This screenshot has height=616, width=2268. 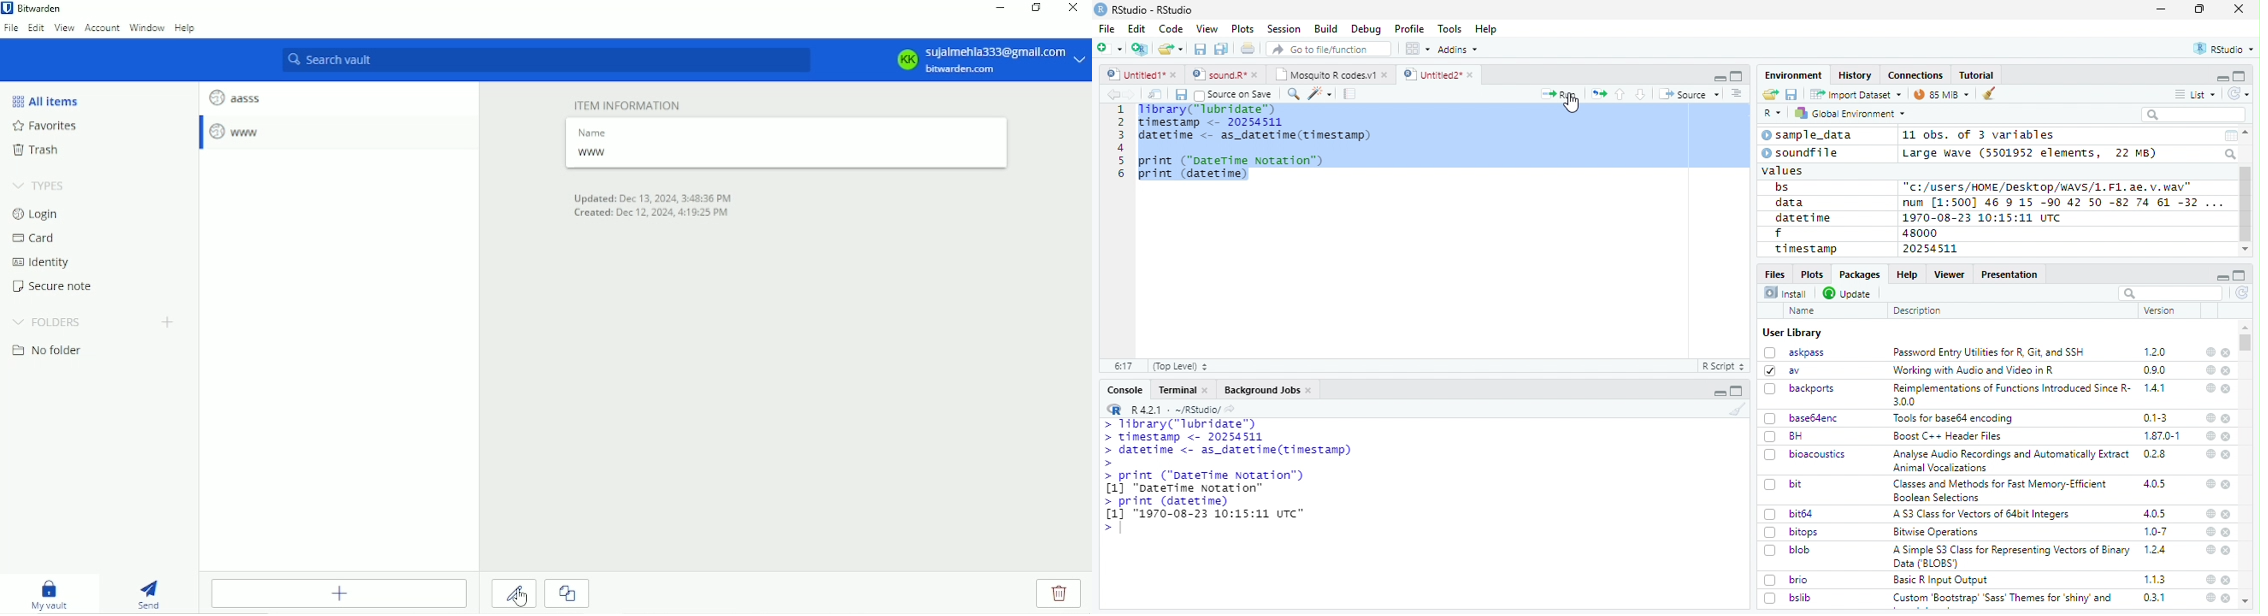 I want to click on 0.3.1, so click(x=2154, y=597).